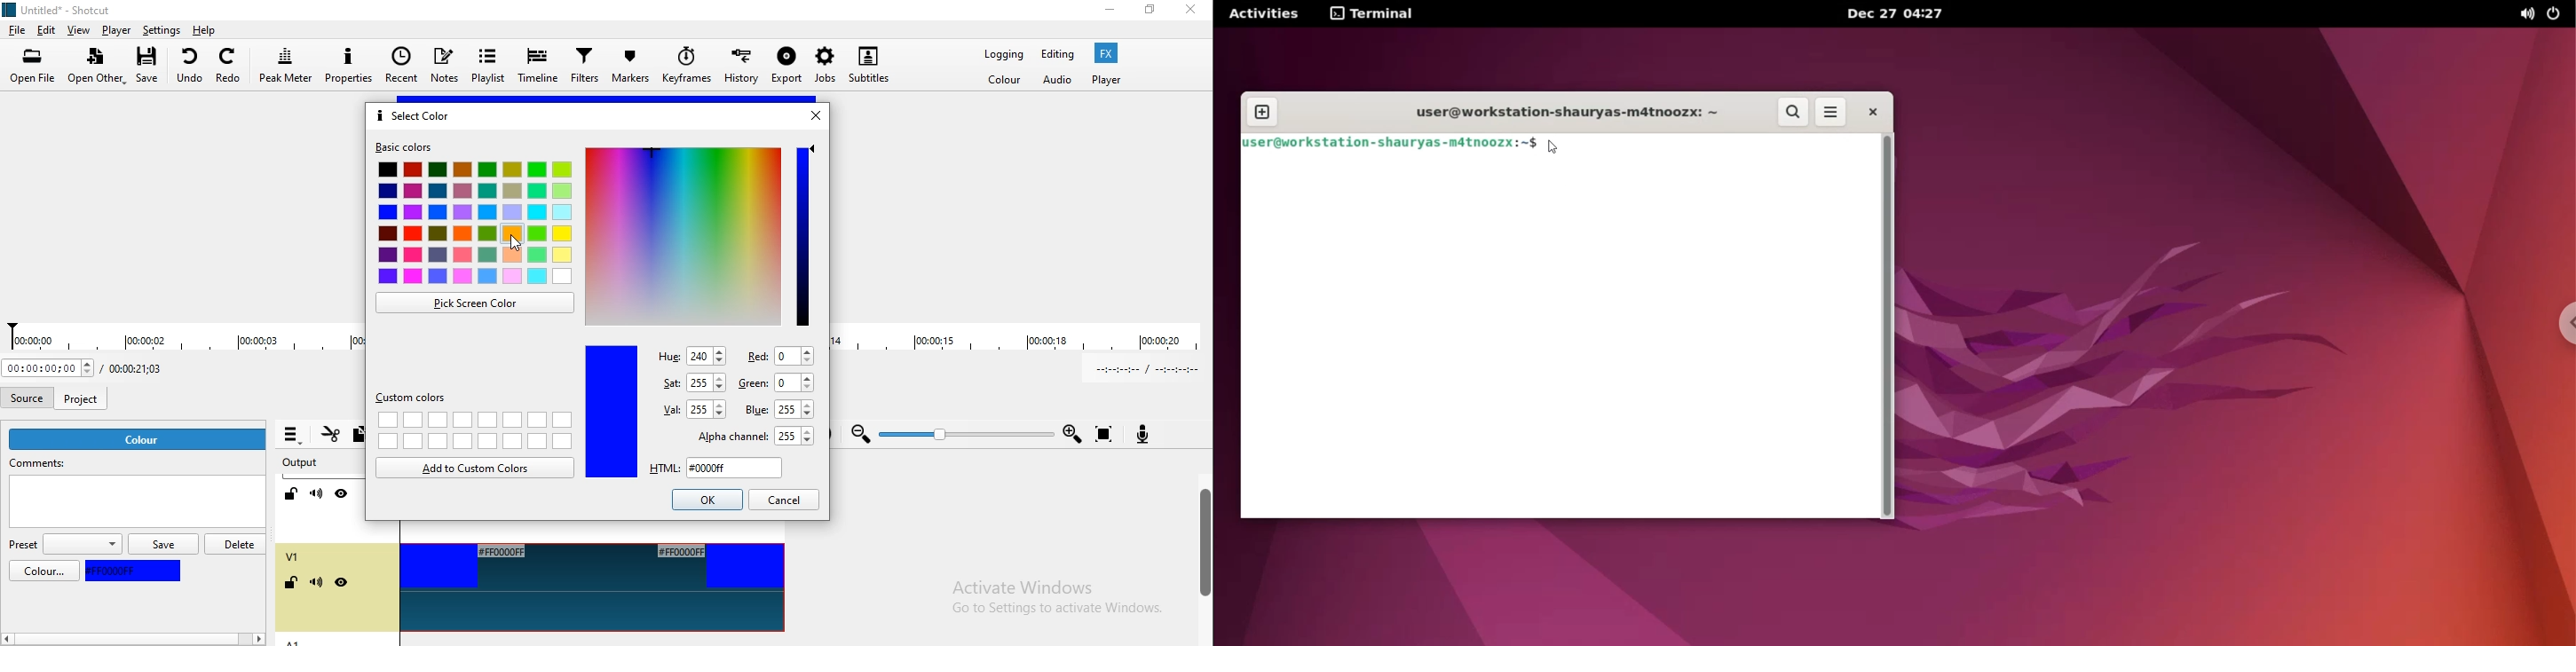 This screenshot has height=672, width=2576. Describe the element at coordinates (1149, 13) in the screenshot. I see `restore` at that location.